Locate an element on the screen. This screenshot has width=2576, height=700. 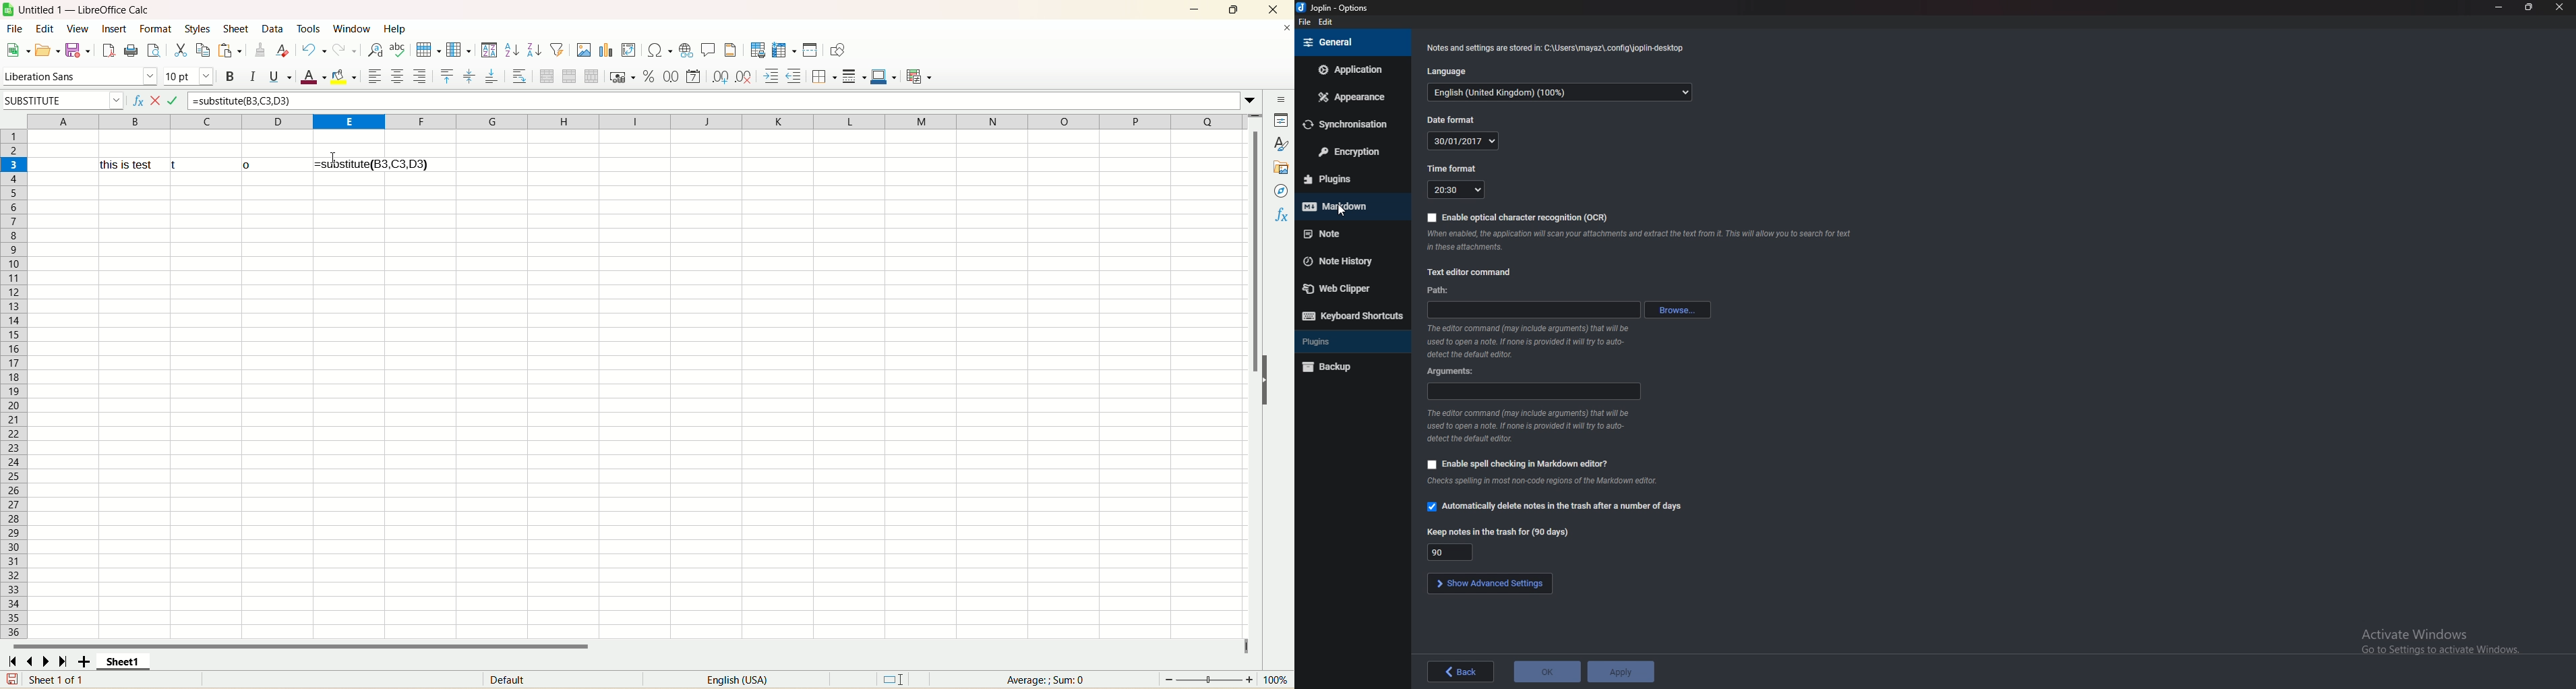
enable ocr is located at coordinates (1521, 216).